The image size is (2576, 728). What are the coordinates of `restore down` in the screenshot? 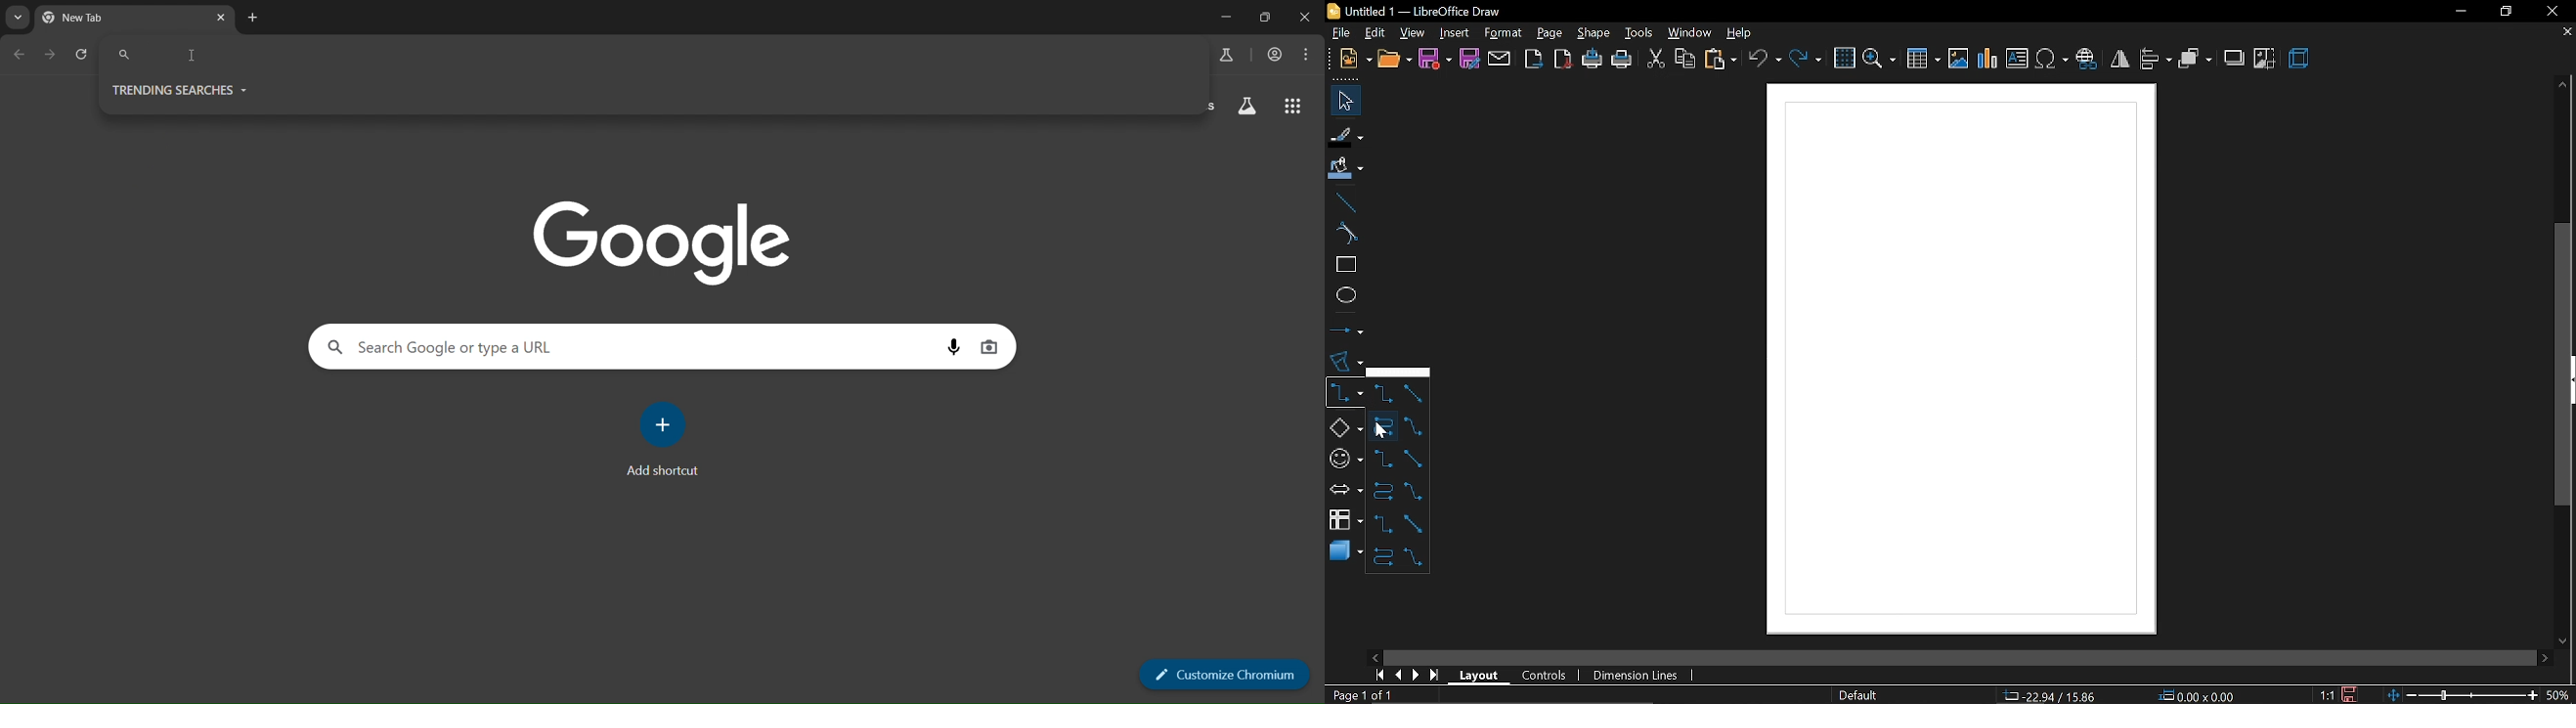 It's located at (1262, 17).